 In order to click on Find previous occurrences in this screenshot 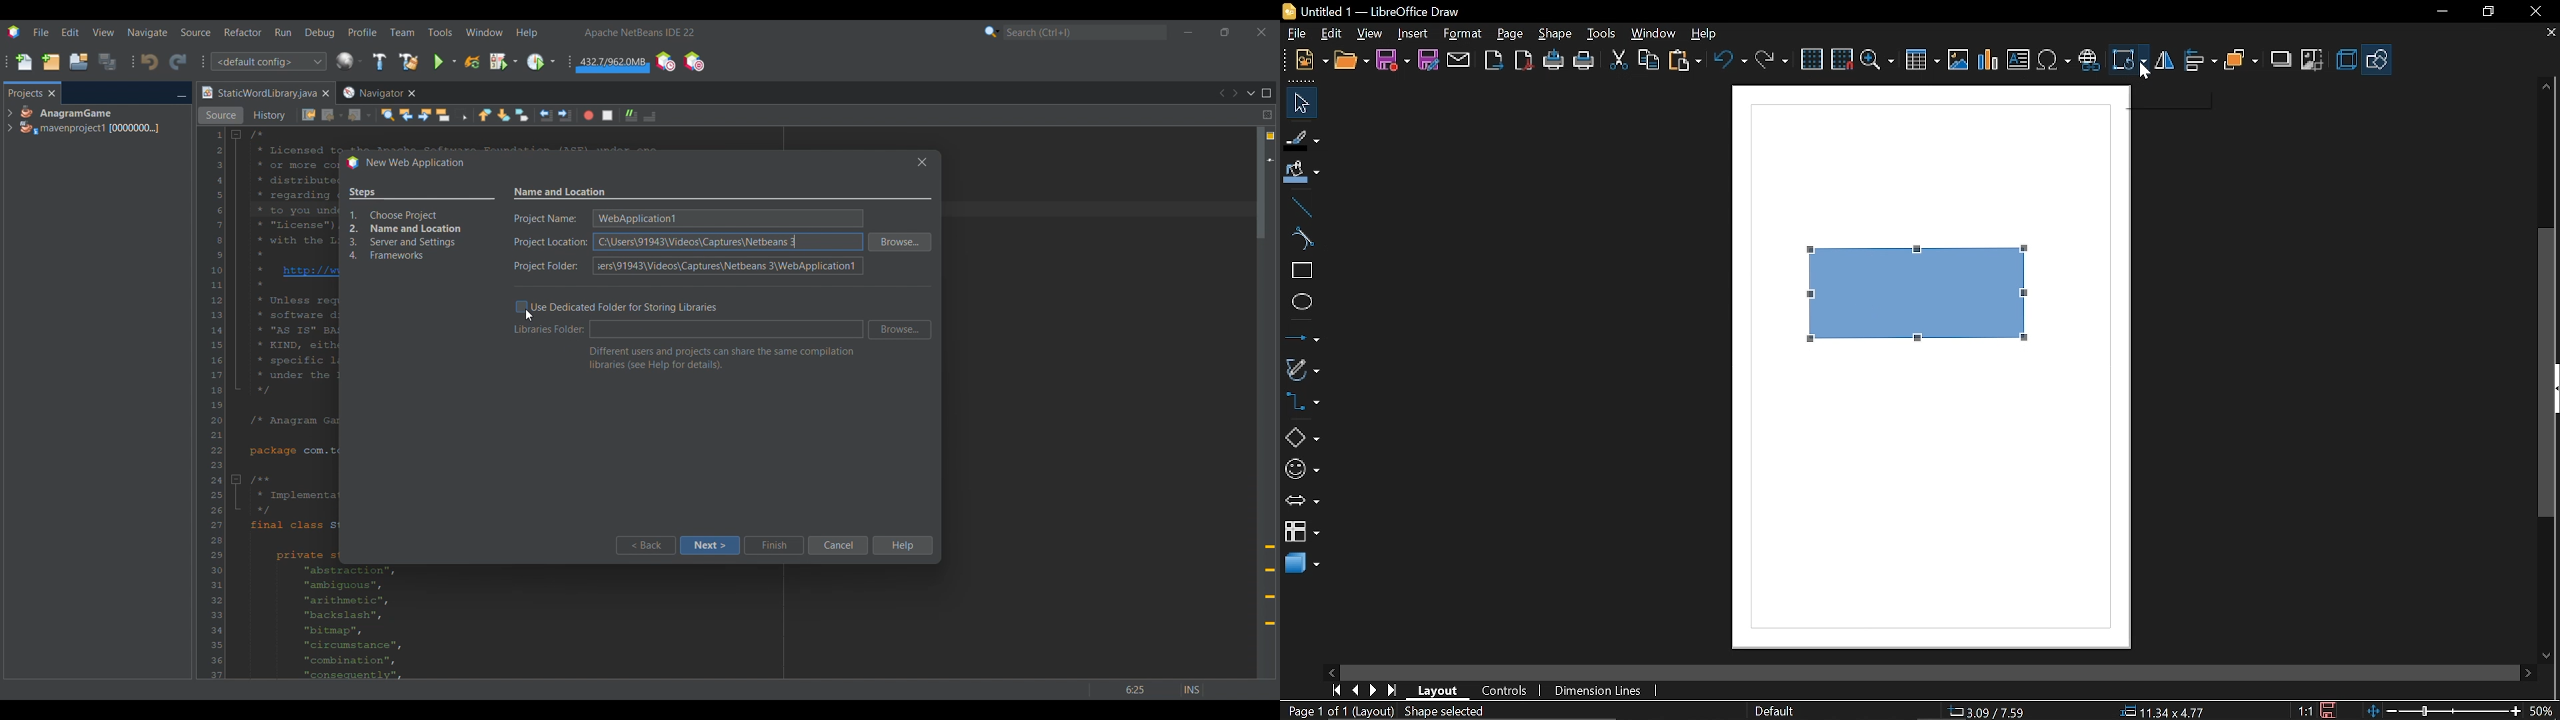, I will do `click(406, 115)`.